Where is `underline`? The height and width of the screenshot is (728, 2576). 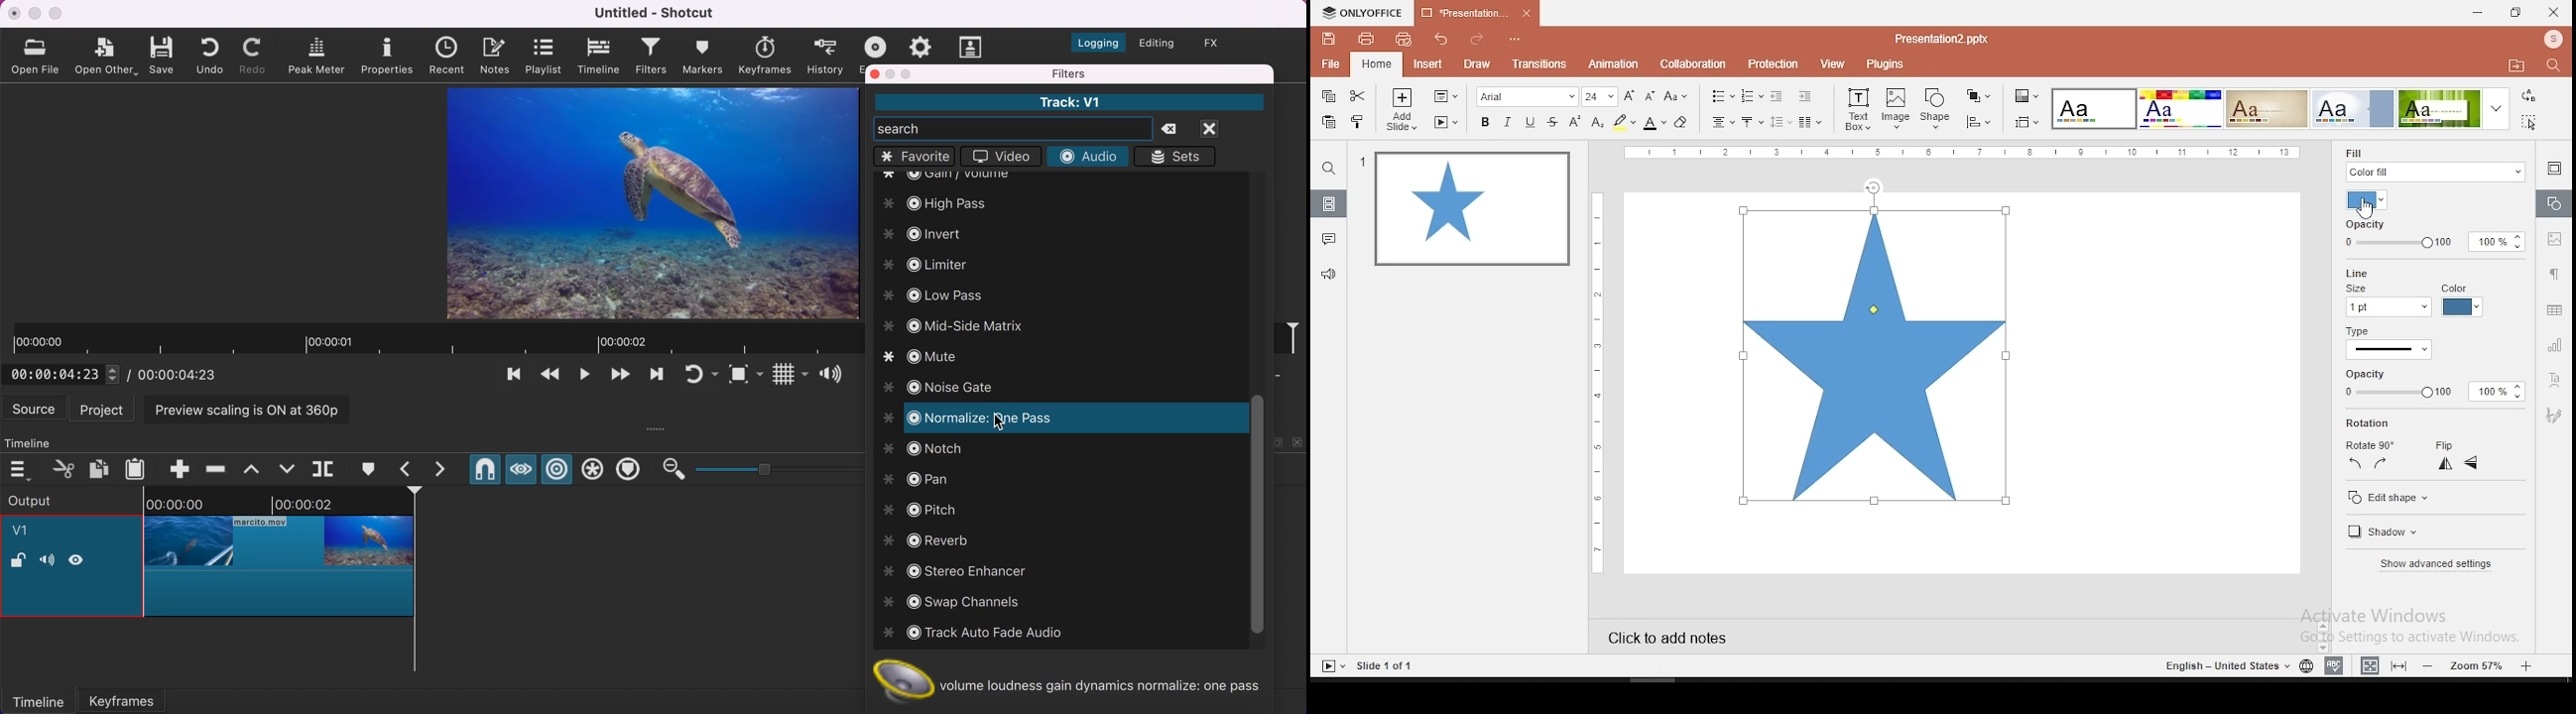
underline is located at coordinates (1531, 123).